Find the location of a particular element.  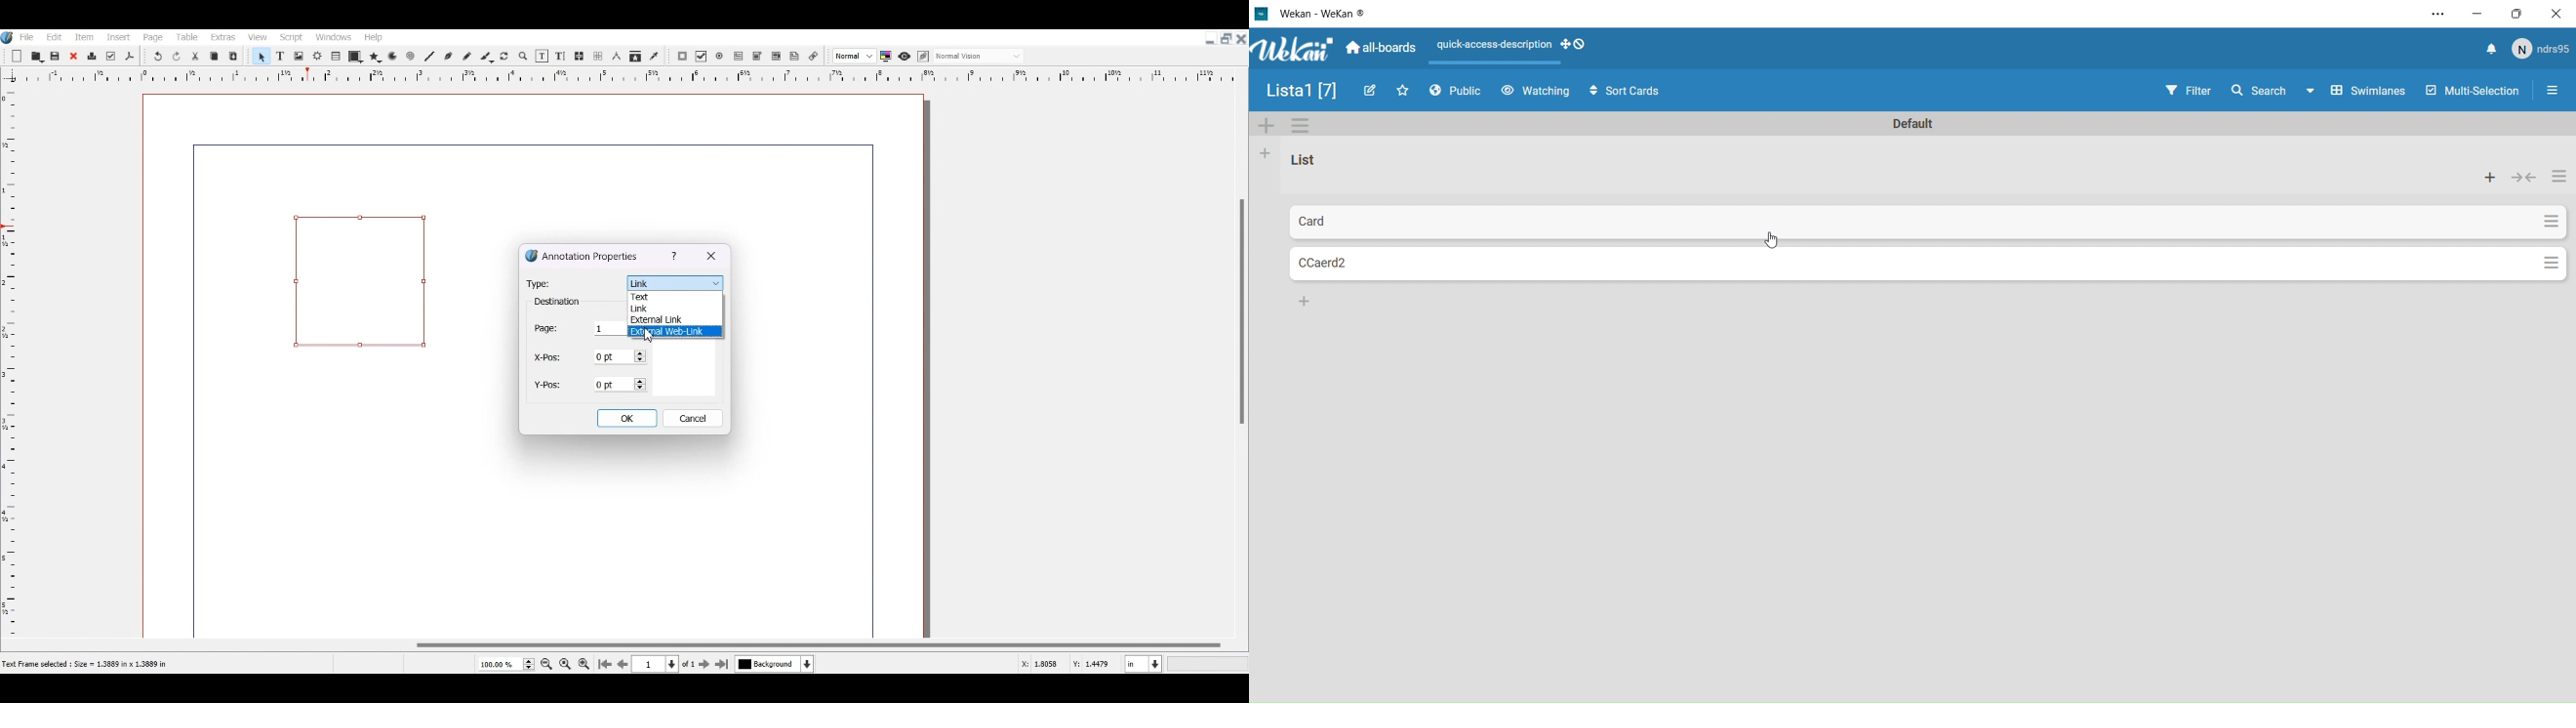

Annotation Properties is located at coordinates (584, 255).